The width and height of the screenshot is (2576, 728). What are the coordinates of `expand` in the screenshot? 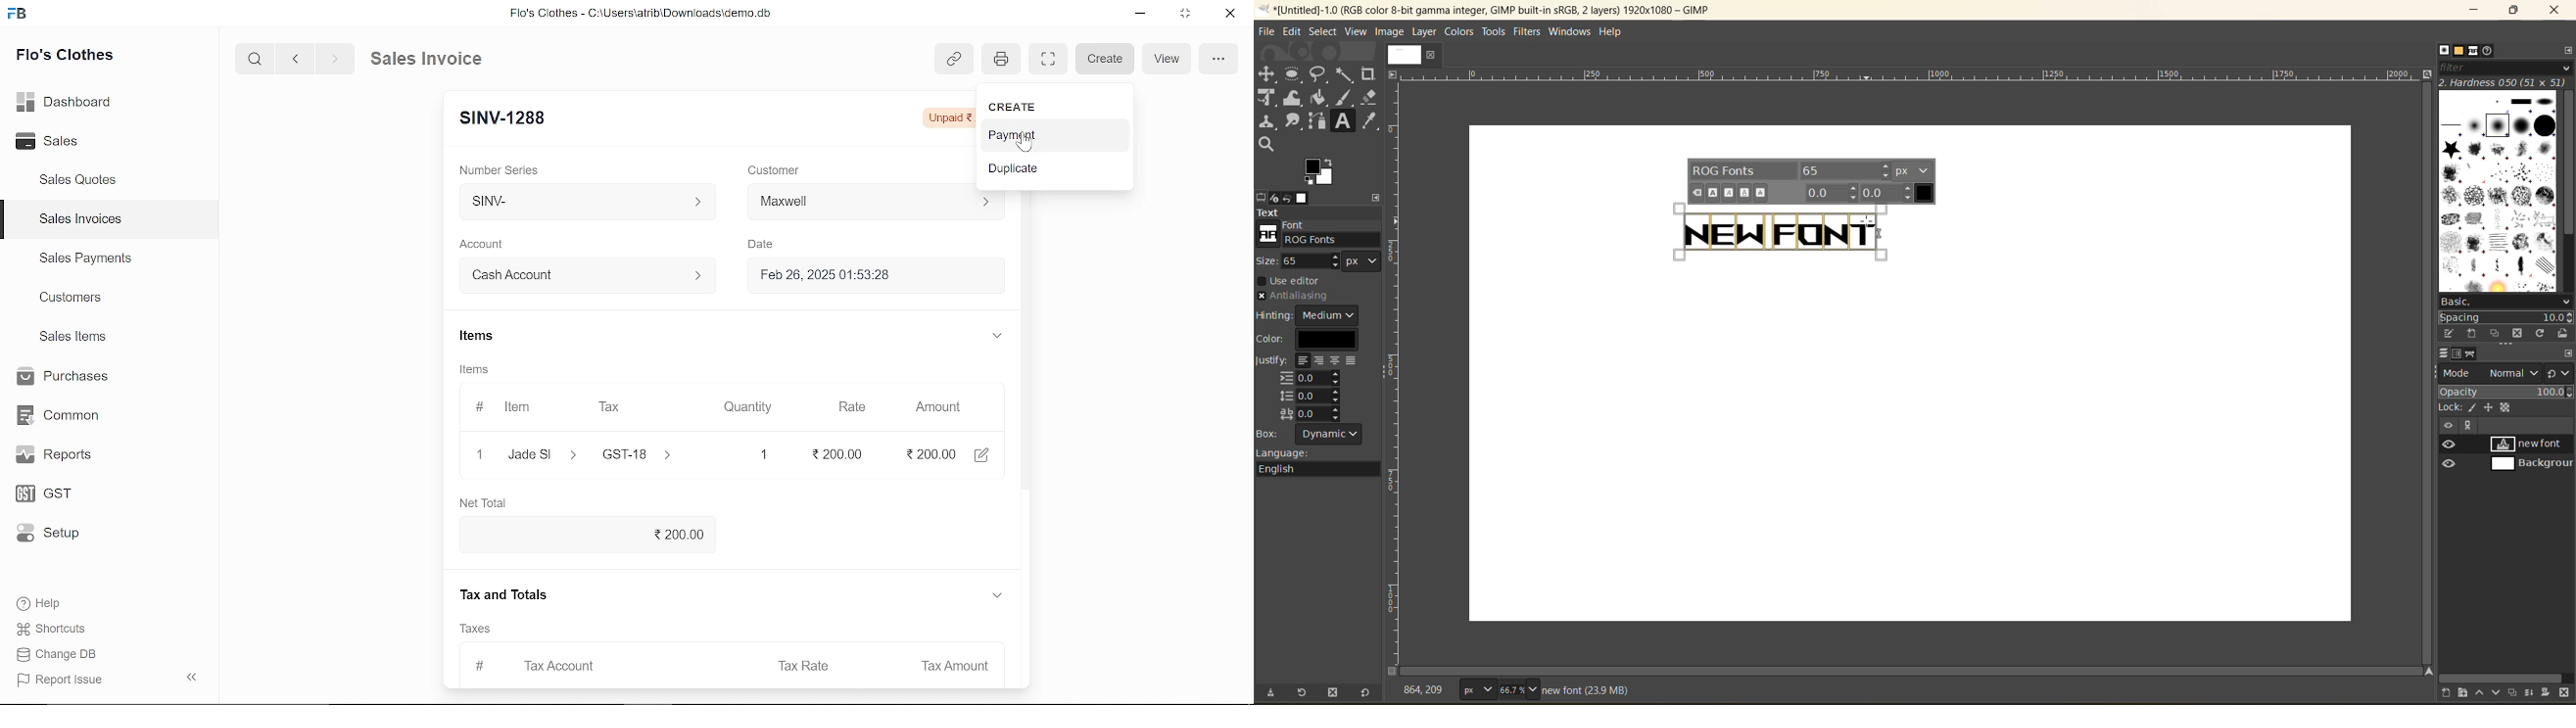 It's located at (996, 596).